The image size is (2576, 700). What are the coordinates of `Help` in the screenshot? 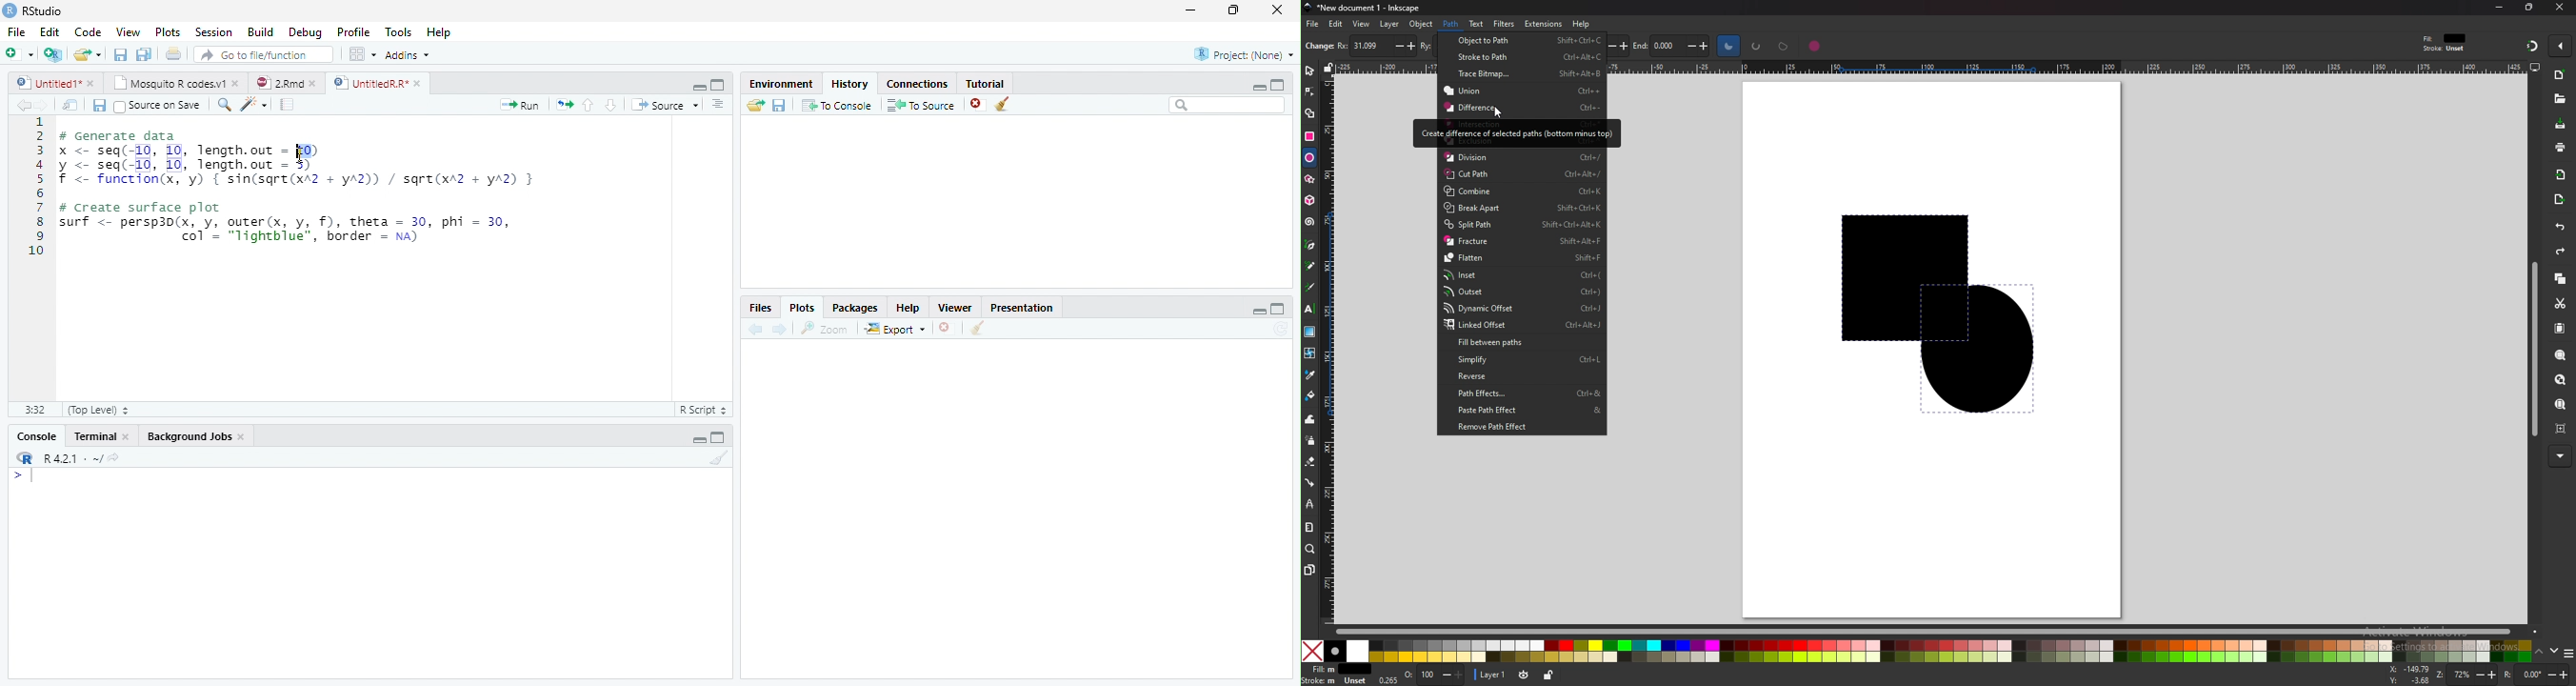 It's located at (438, 31).